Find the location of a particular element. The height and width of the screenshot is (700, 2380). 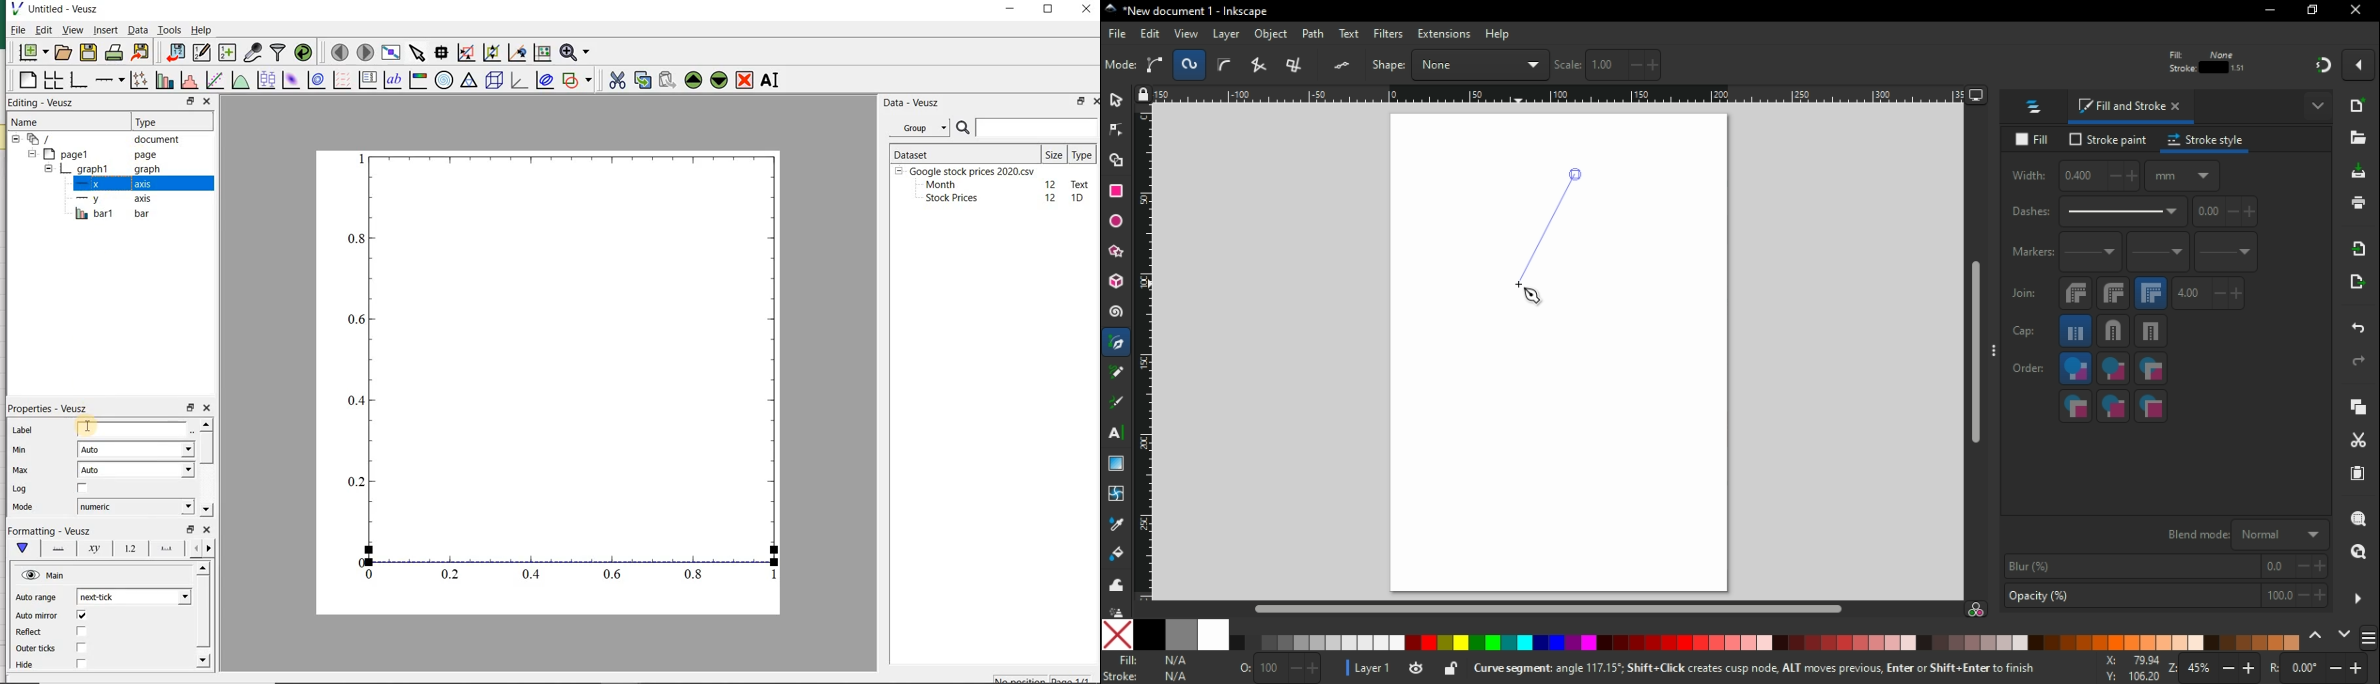

tweak tool is located at coordinates (1116, 588).